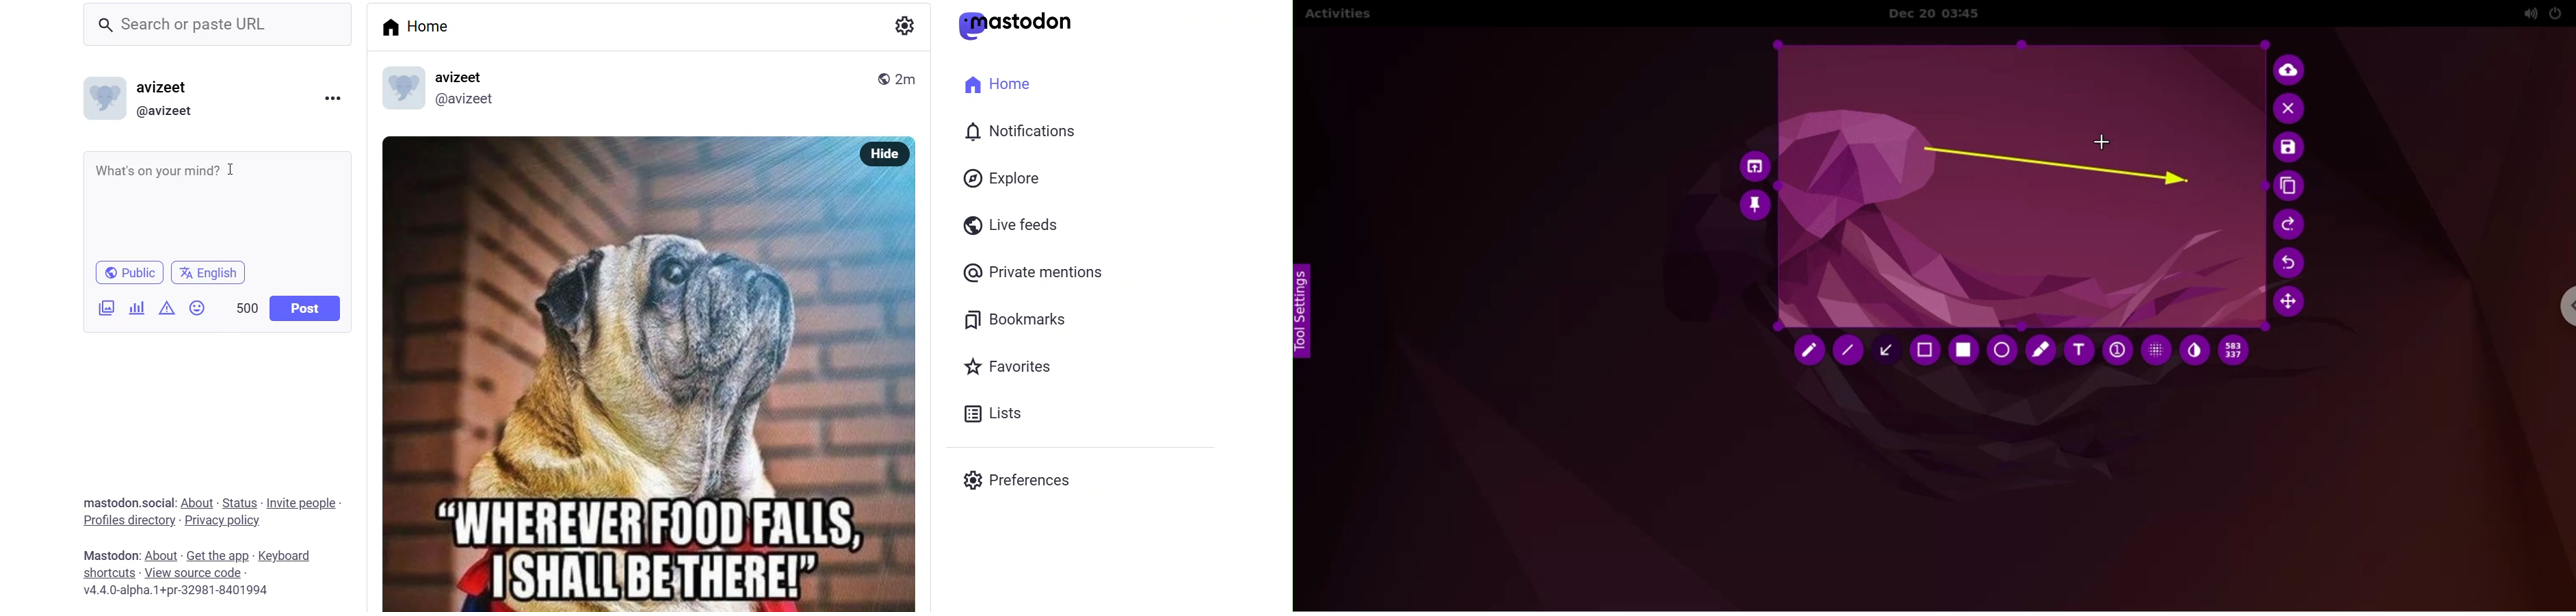 The image size is (2576, 616). What do you see at coordinates (195, 572) in the screenshot?
I see `View Source Code` at bounding box center [195, 572].